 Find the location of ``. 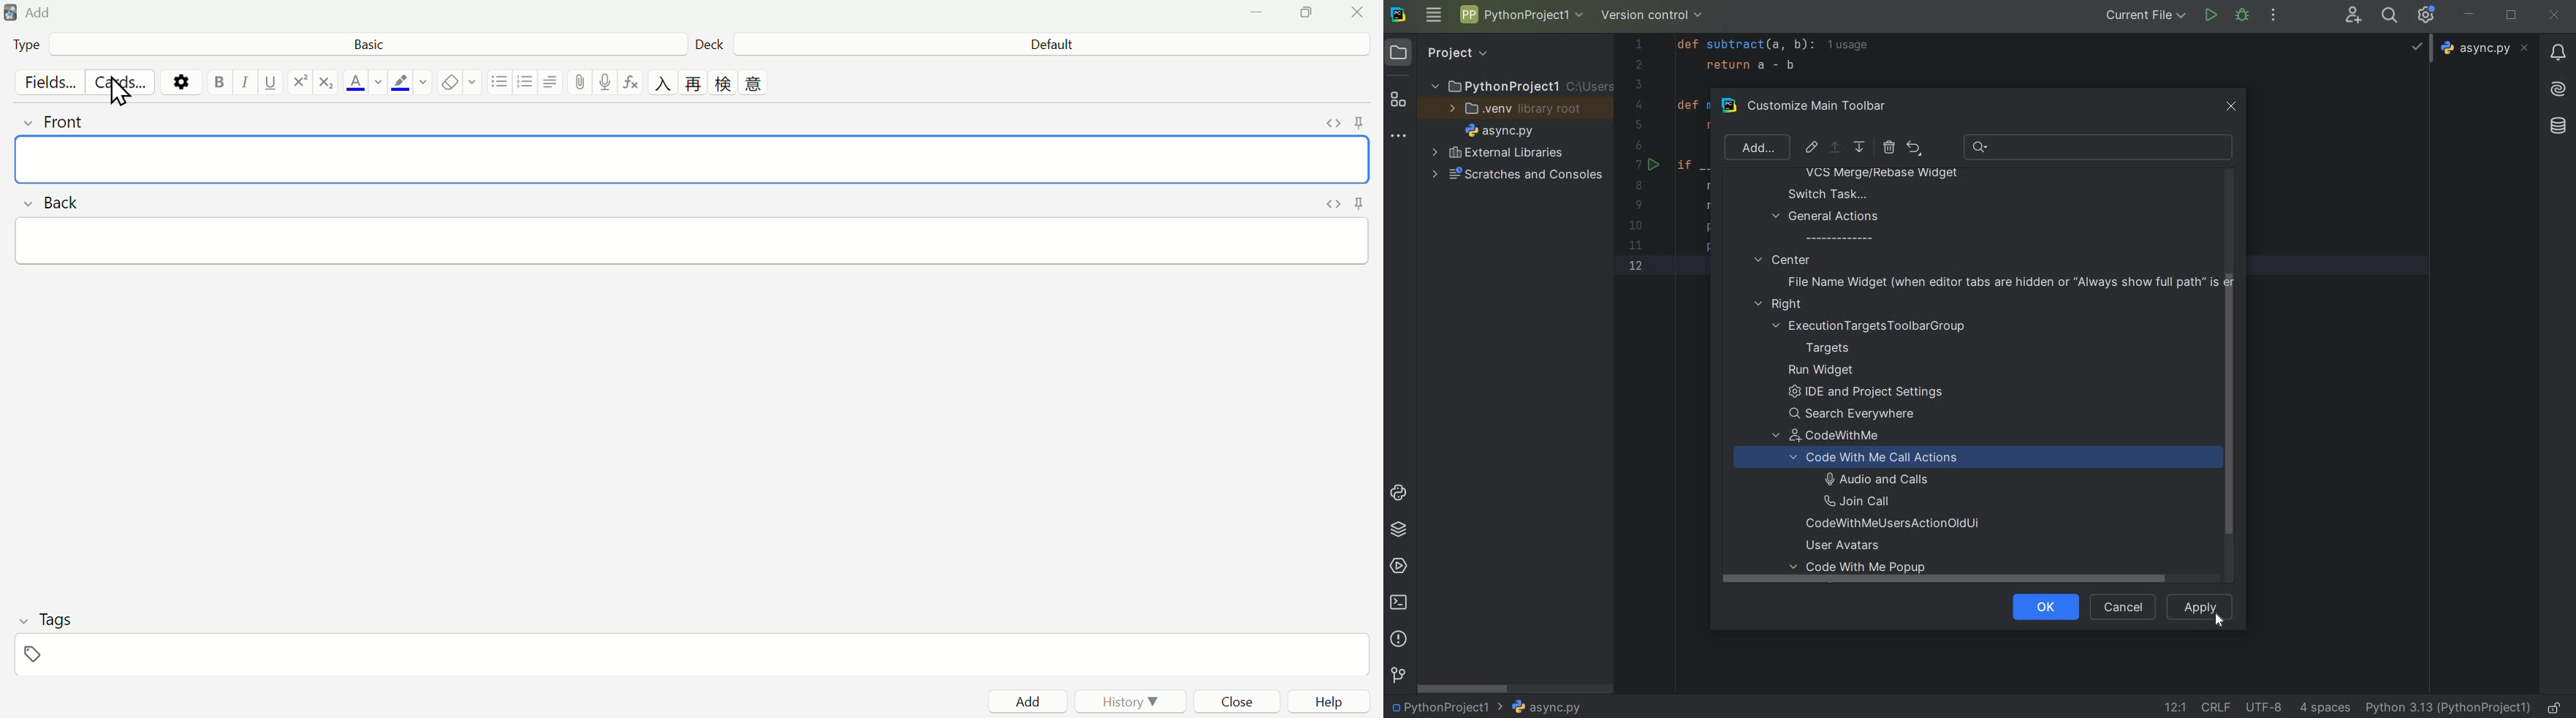

 is located at coordinates (1041, 43).